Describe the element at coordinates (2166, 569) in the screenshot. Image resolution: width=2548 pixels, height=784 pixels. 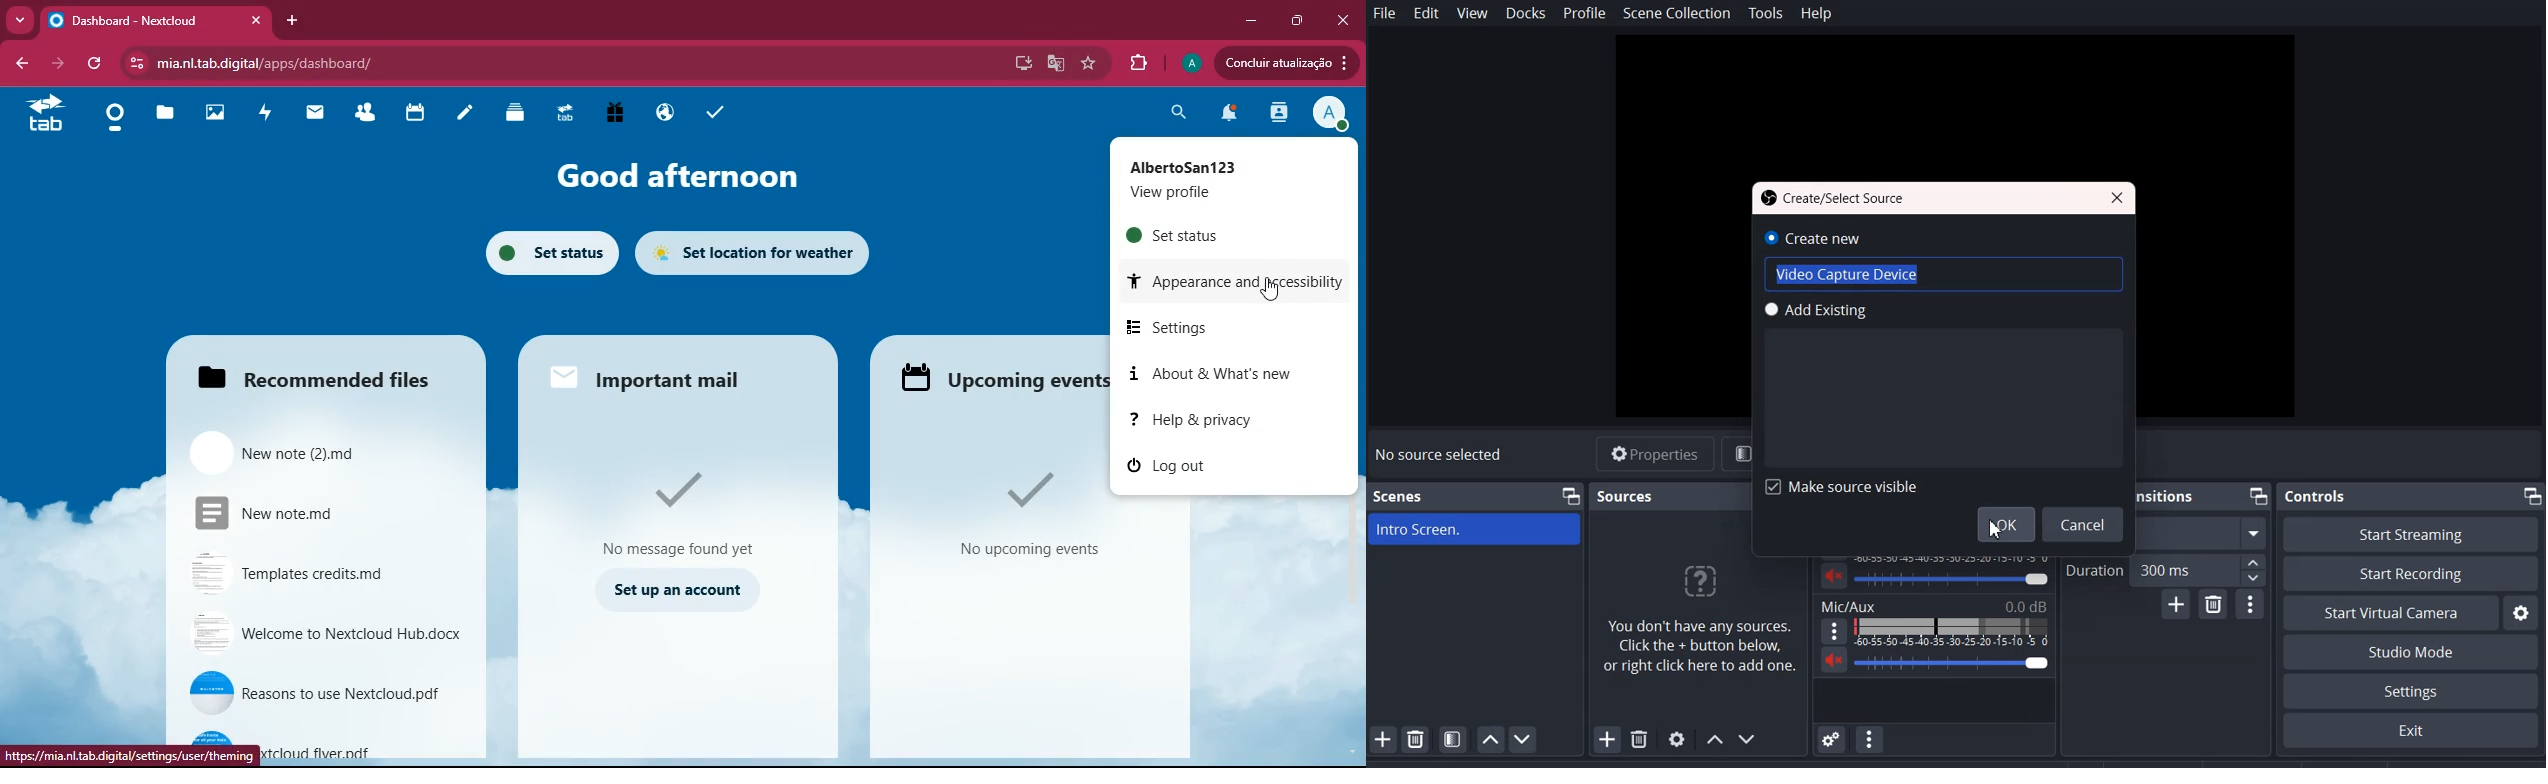
I see `Duration` at that location.